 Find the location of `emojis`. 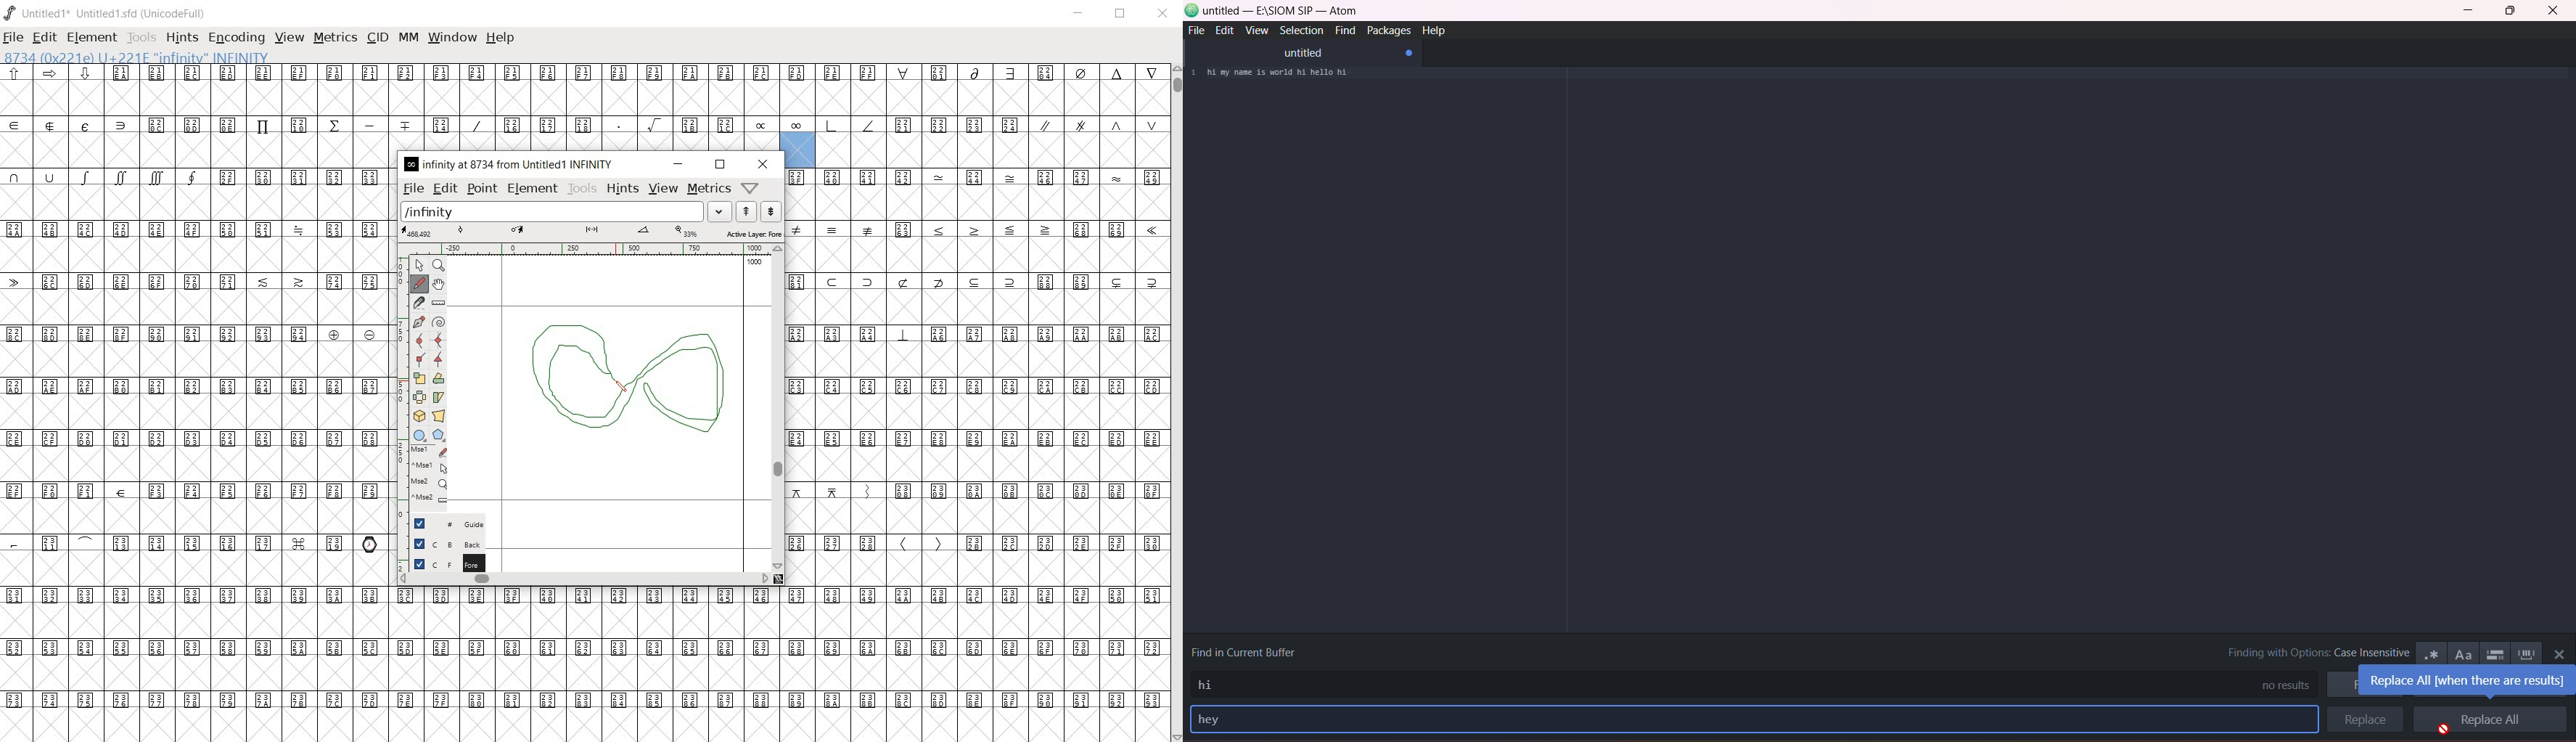

emojis is located at coordinates (372, 542).